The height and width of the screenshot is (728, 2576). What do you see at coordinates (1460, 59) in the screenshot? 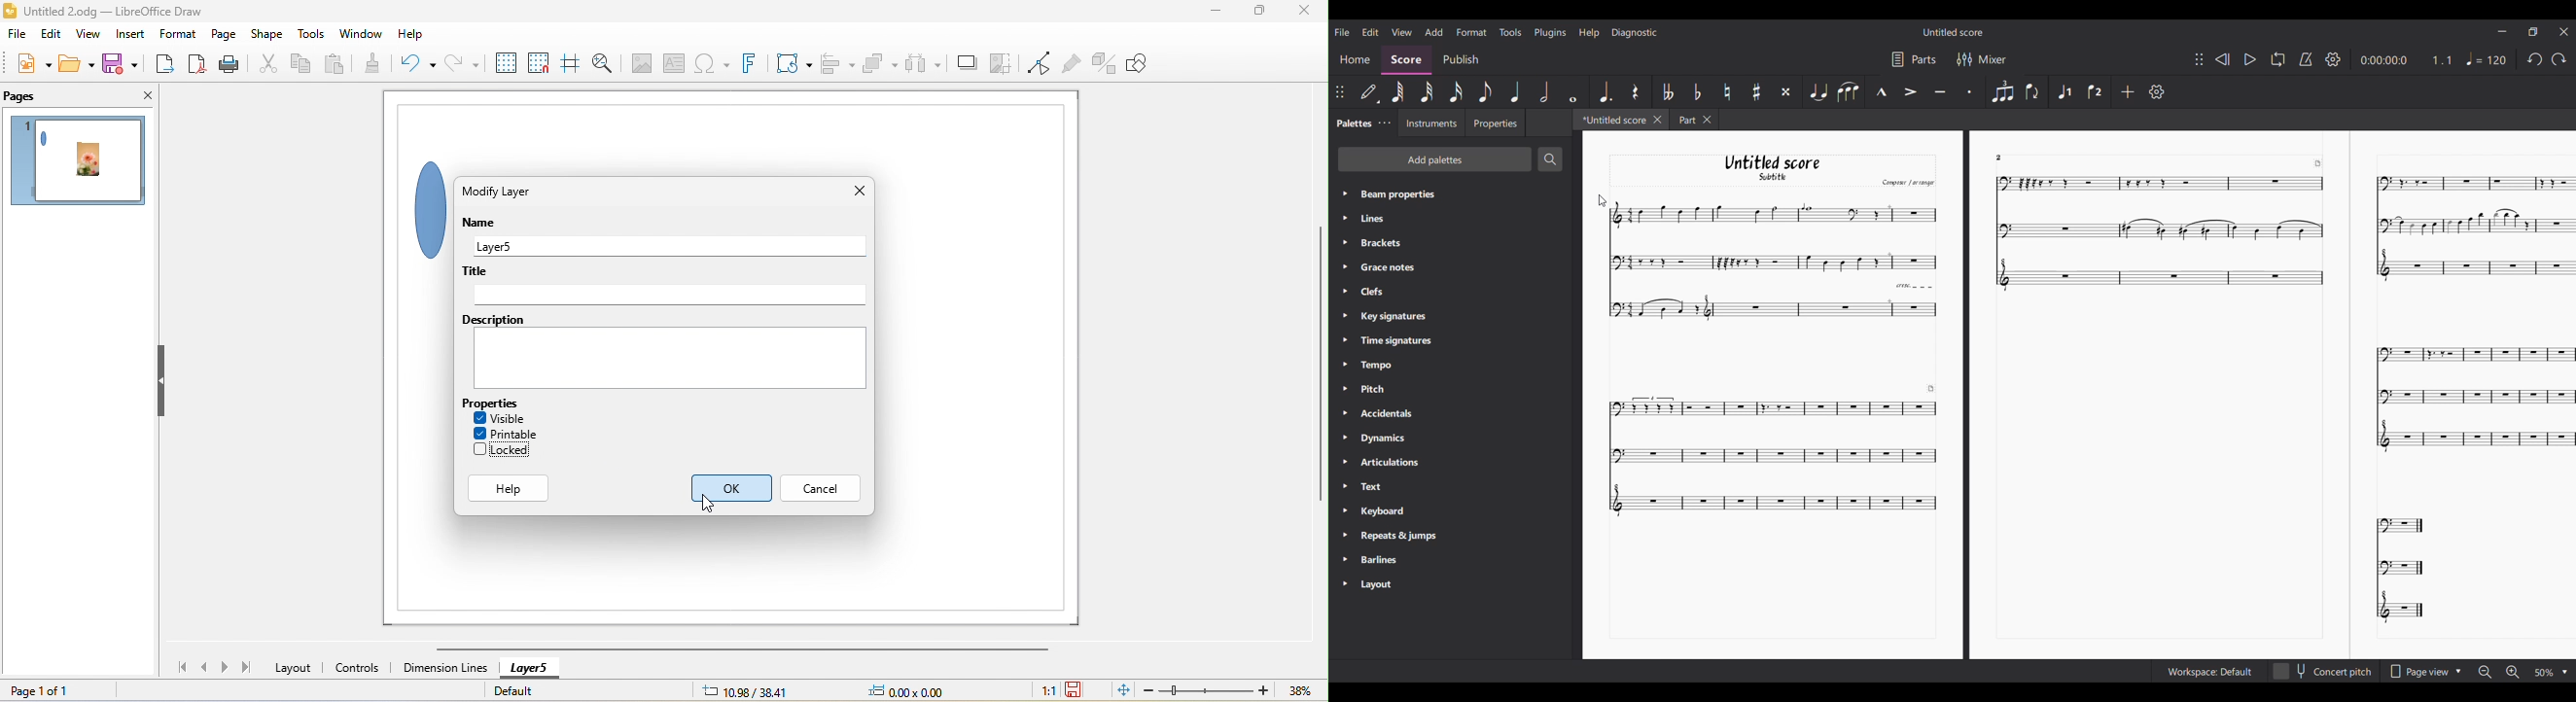
I see `Publish` at bounding box center [1460, 59].